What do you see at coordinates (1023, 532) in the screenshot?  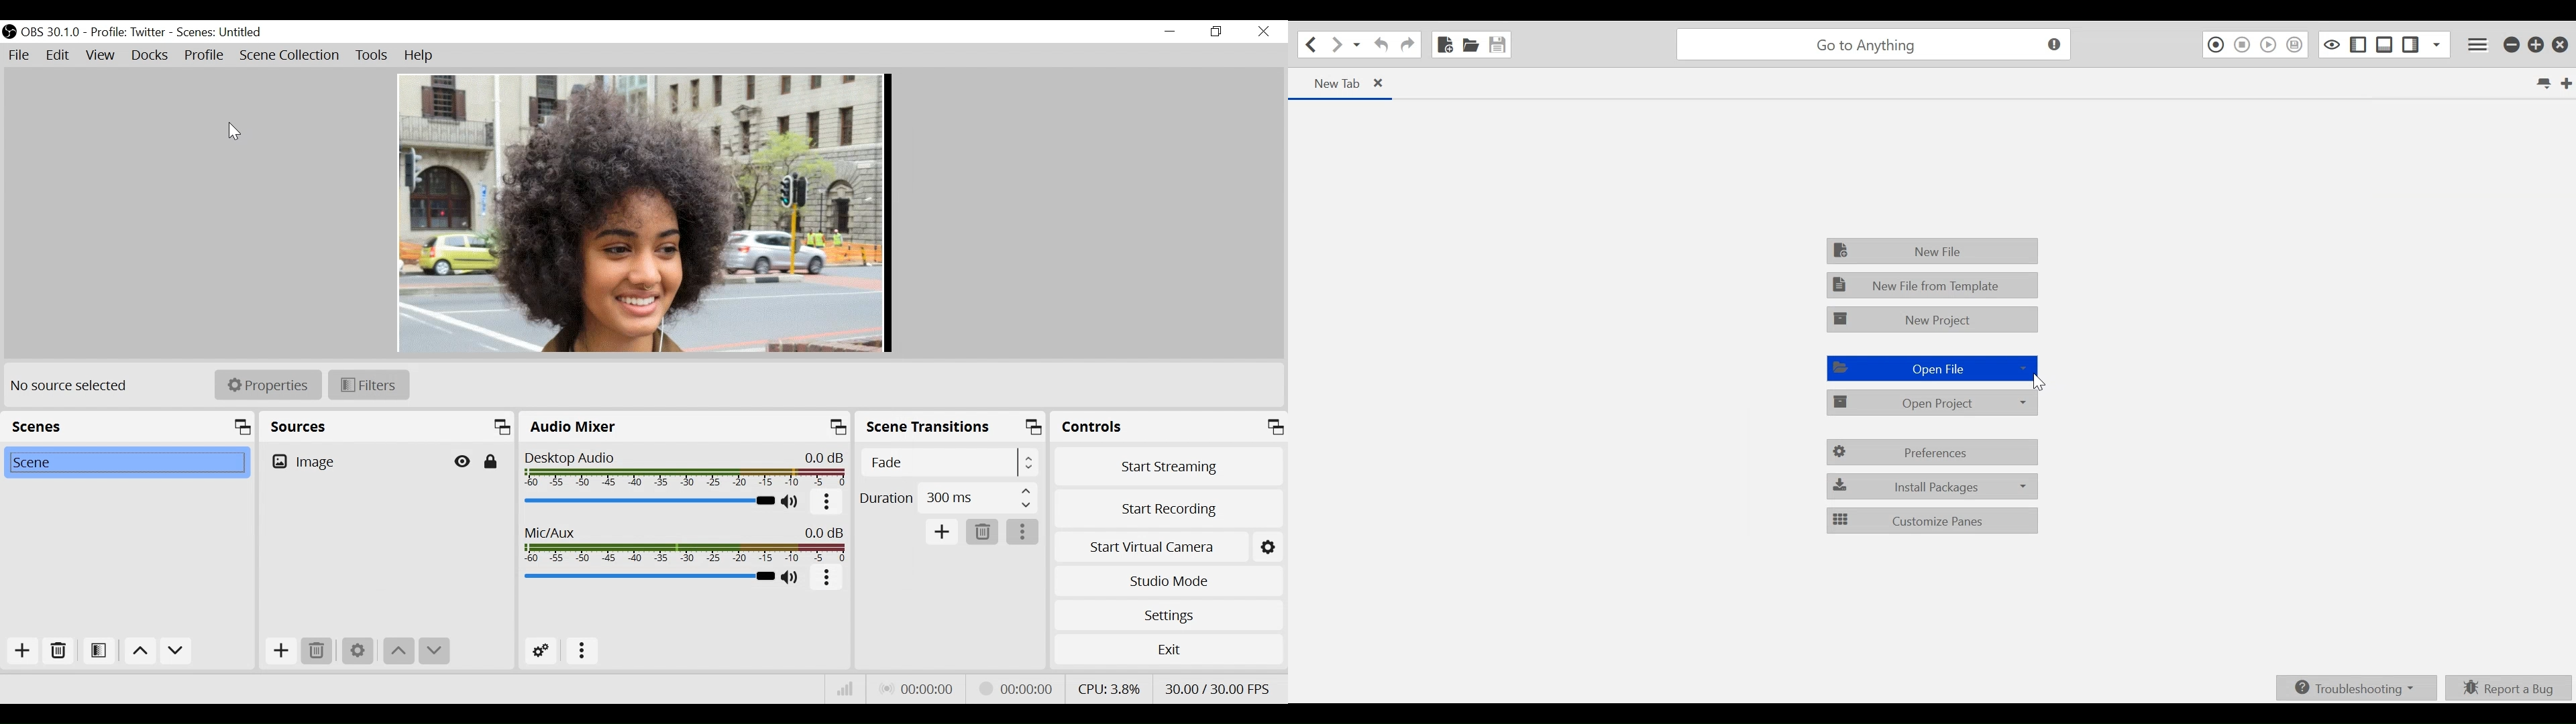 I see `More options` at bounding box center [1023, 532].